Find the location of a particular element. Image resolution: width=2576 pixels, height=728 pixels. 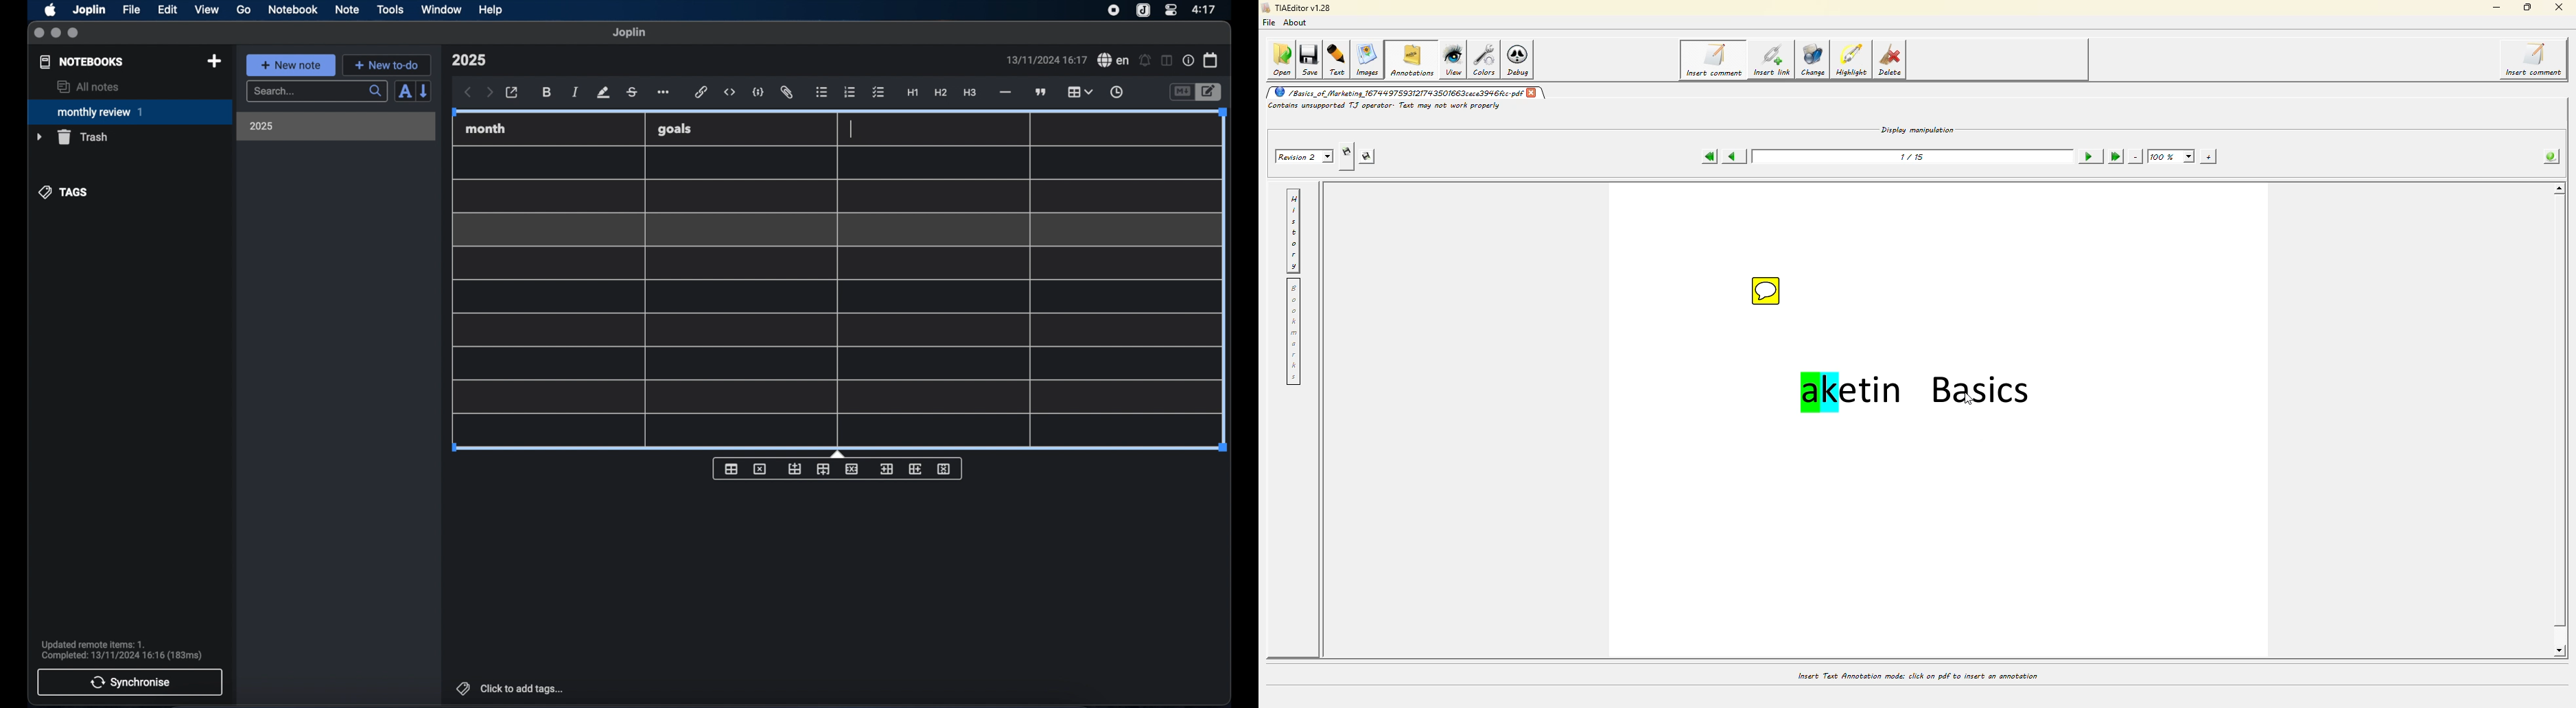

check  list is located at coordinates (879, 93).